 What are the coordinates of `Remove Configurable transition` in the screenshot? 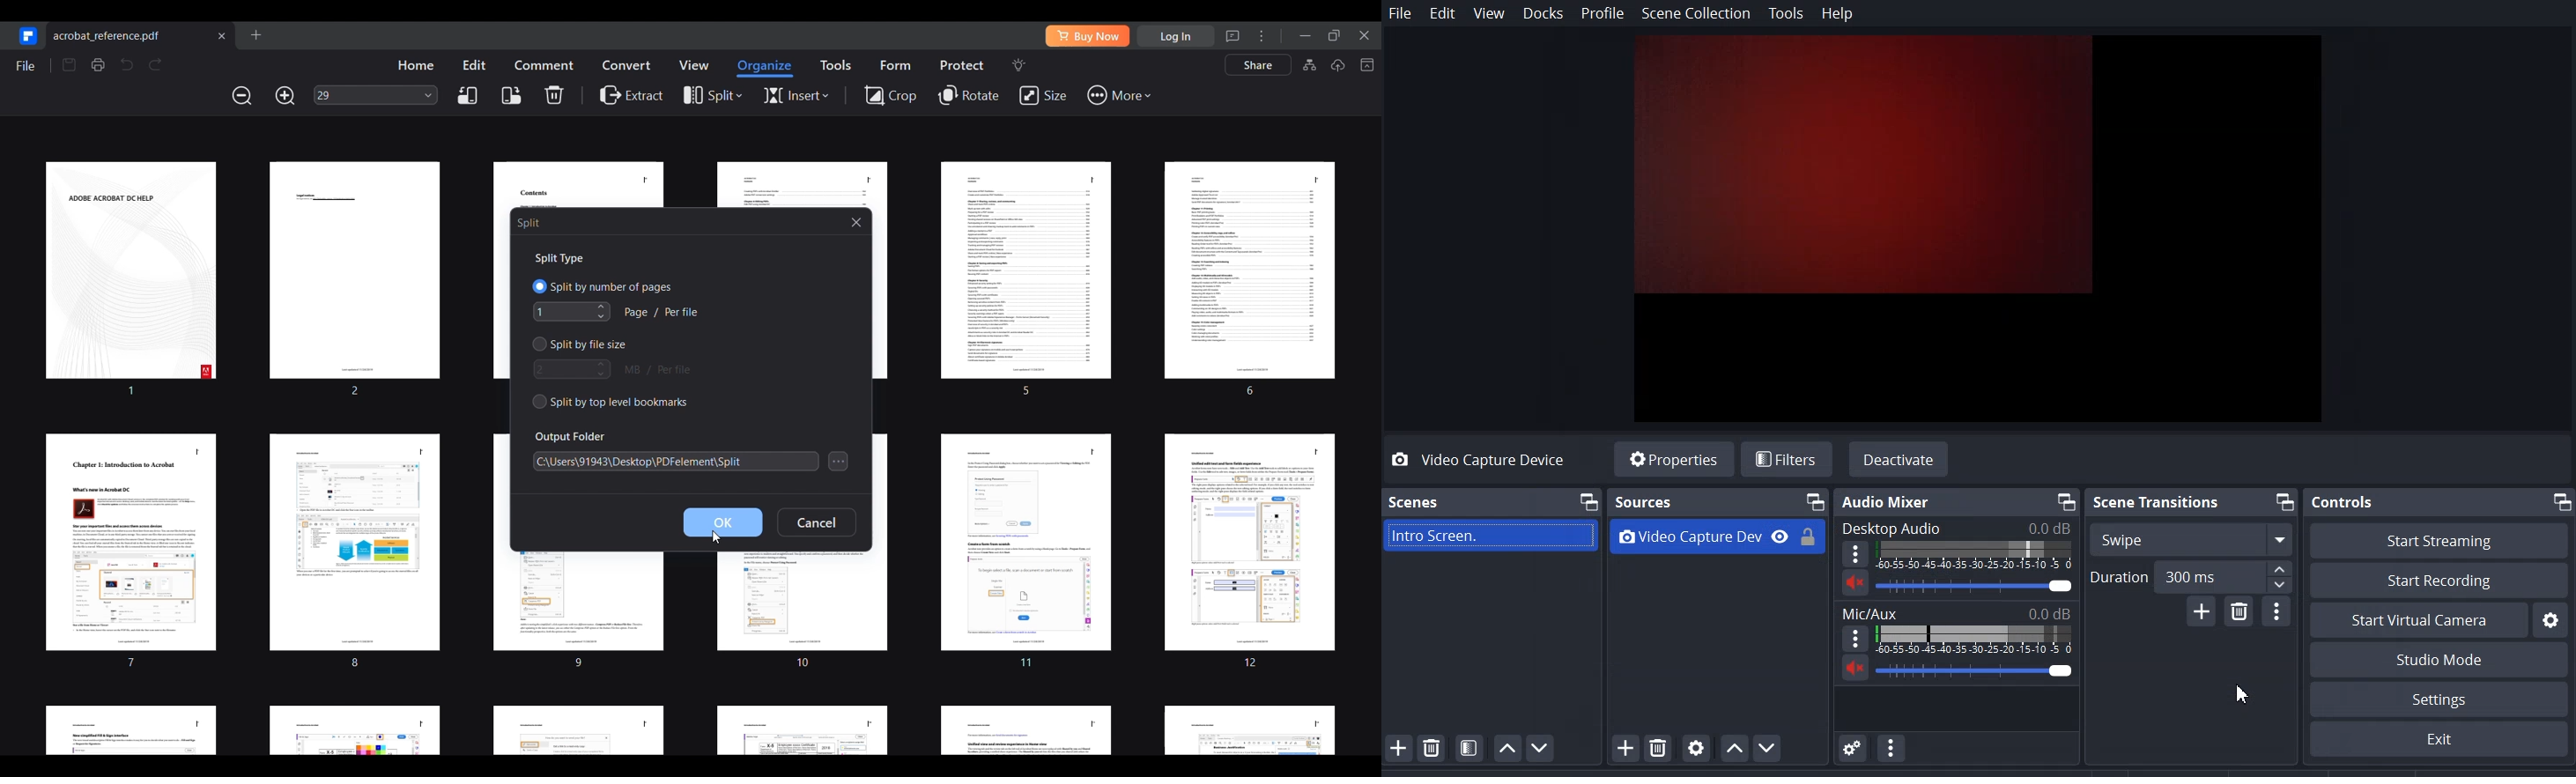 It's located at (2240, 612).